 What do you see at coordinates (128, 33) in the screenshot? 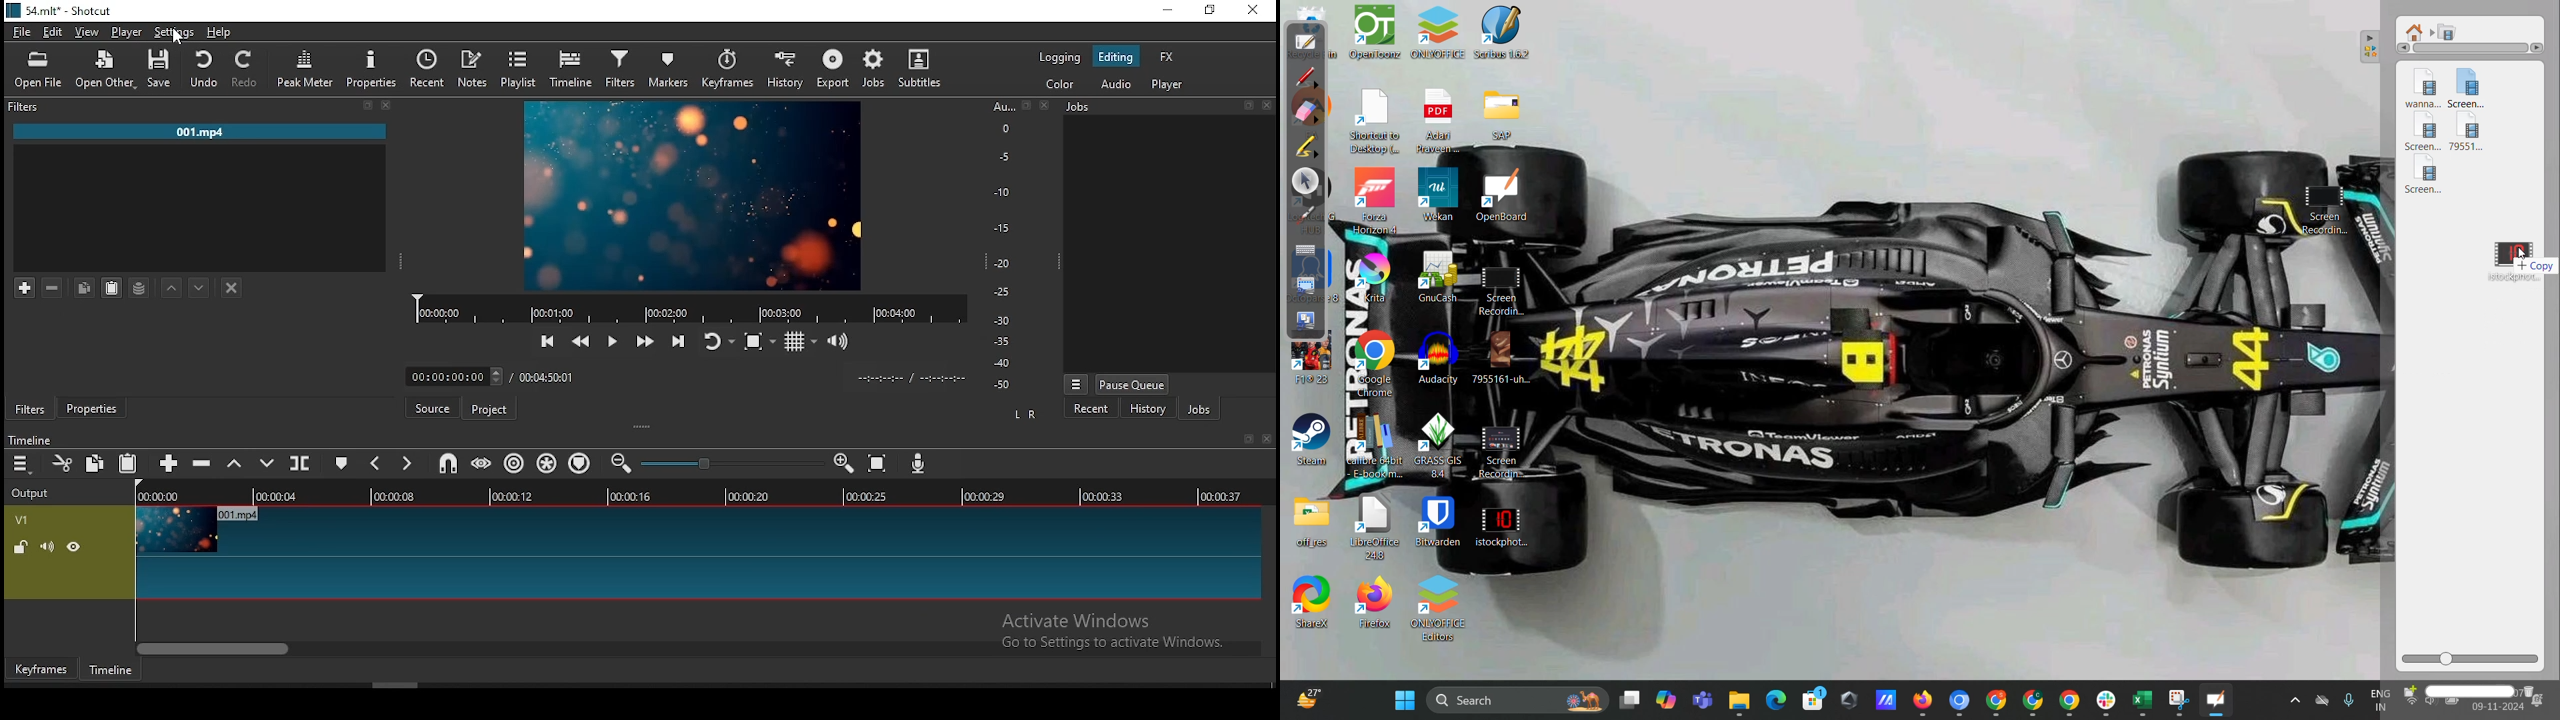
I see `player` at bounding box center [128, 33].